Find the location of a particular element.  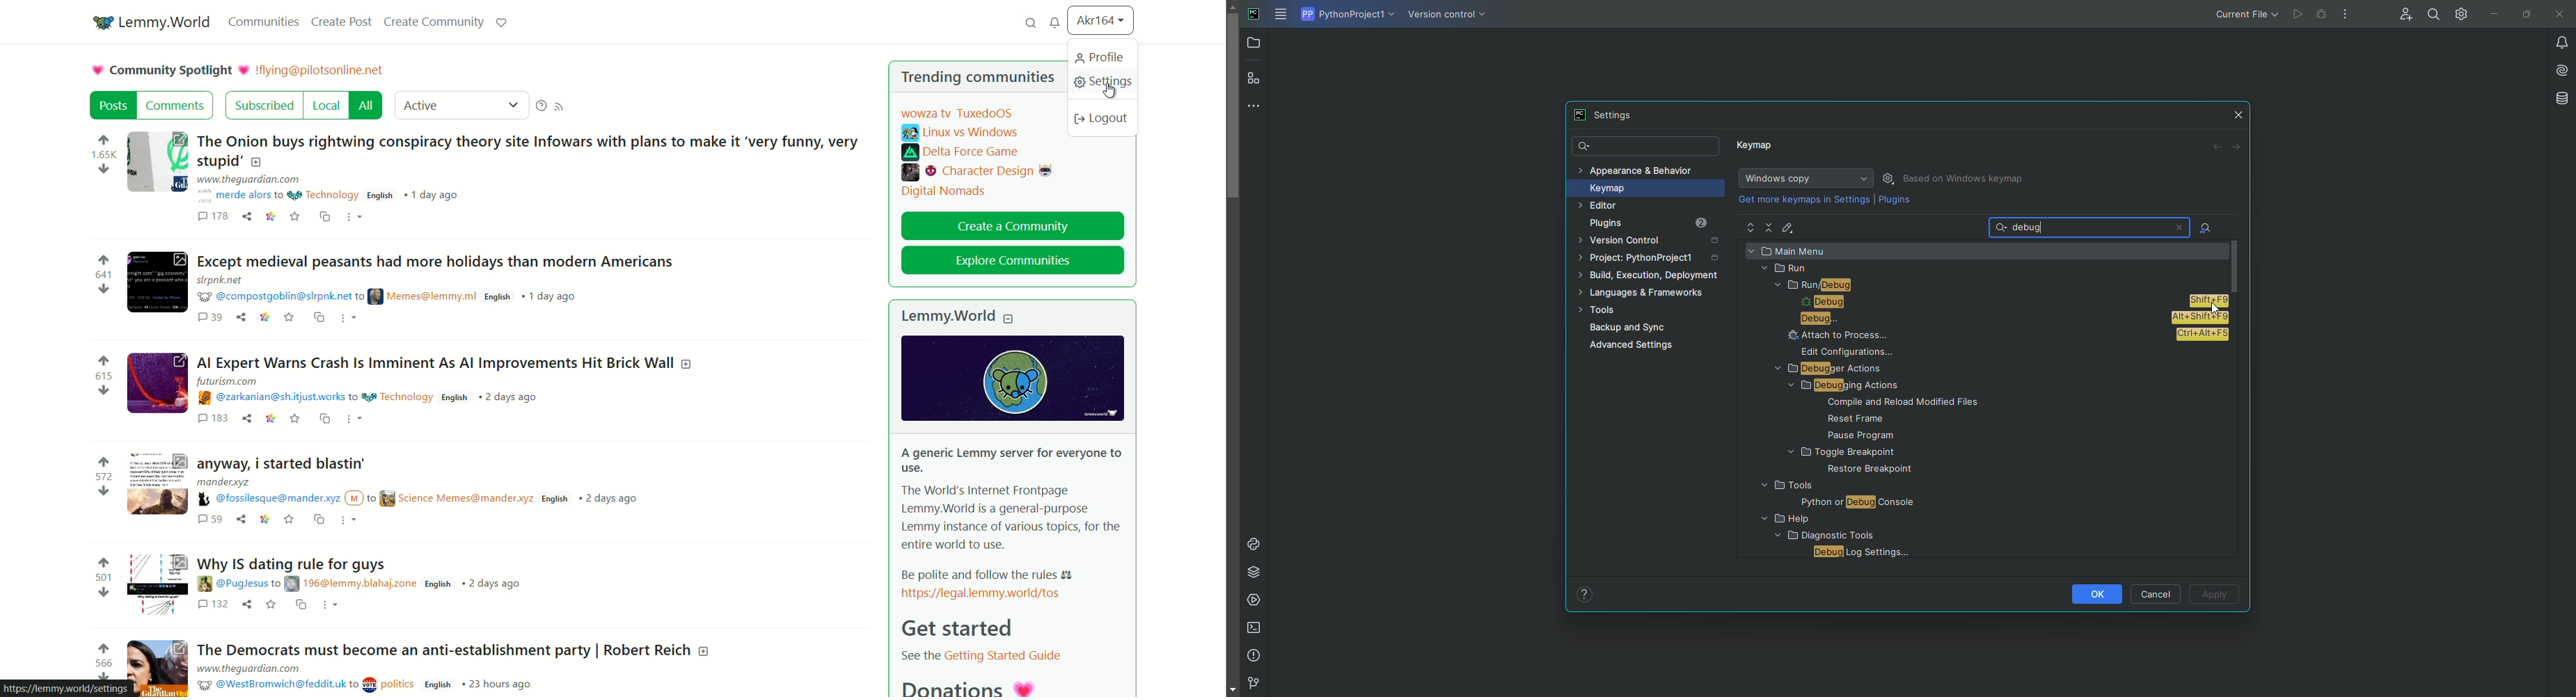

wowza tv tuxedoOS is located at coordinates (959, 114).